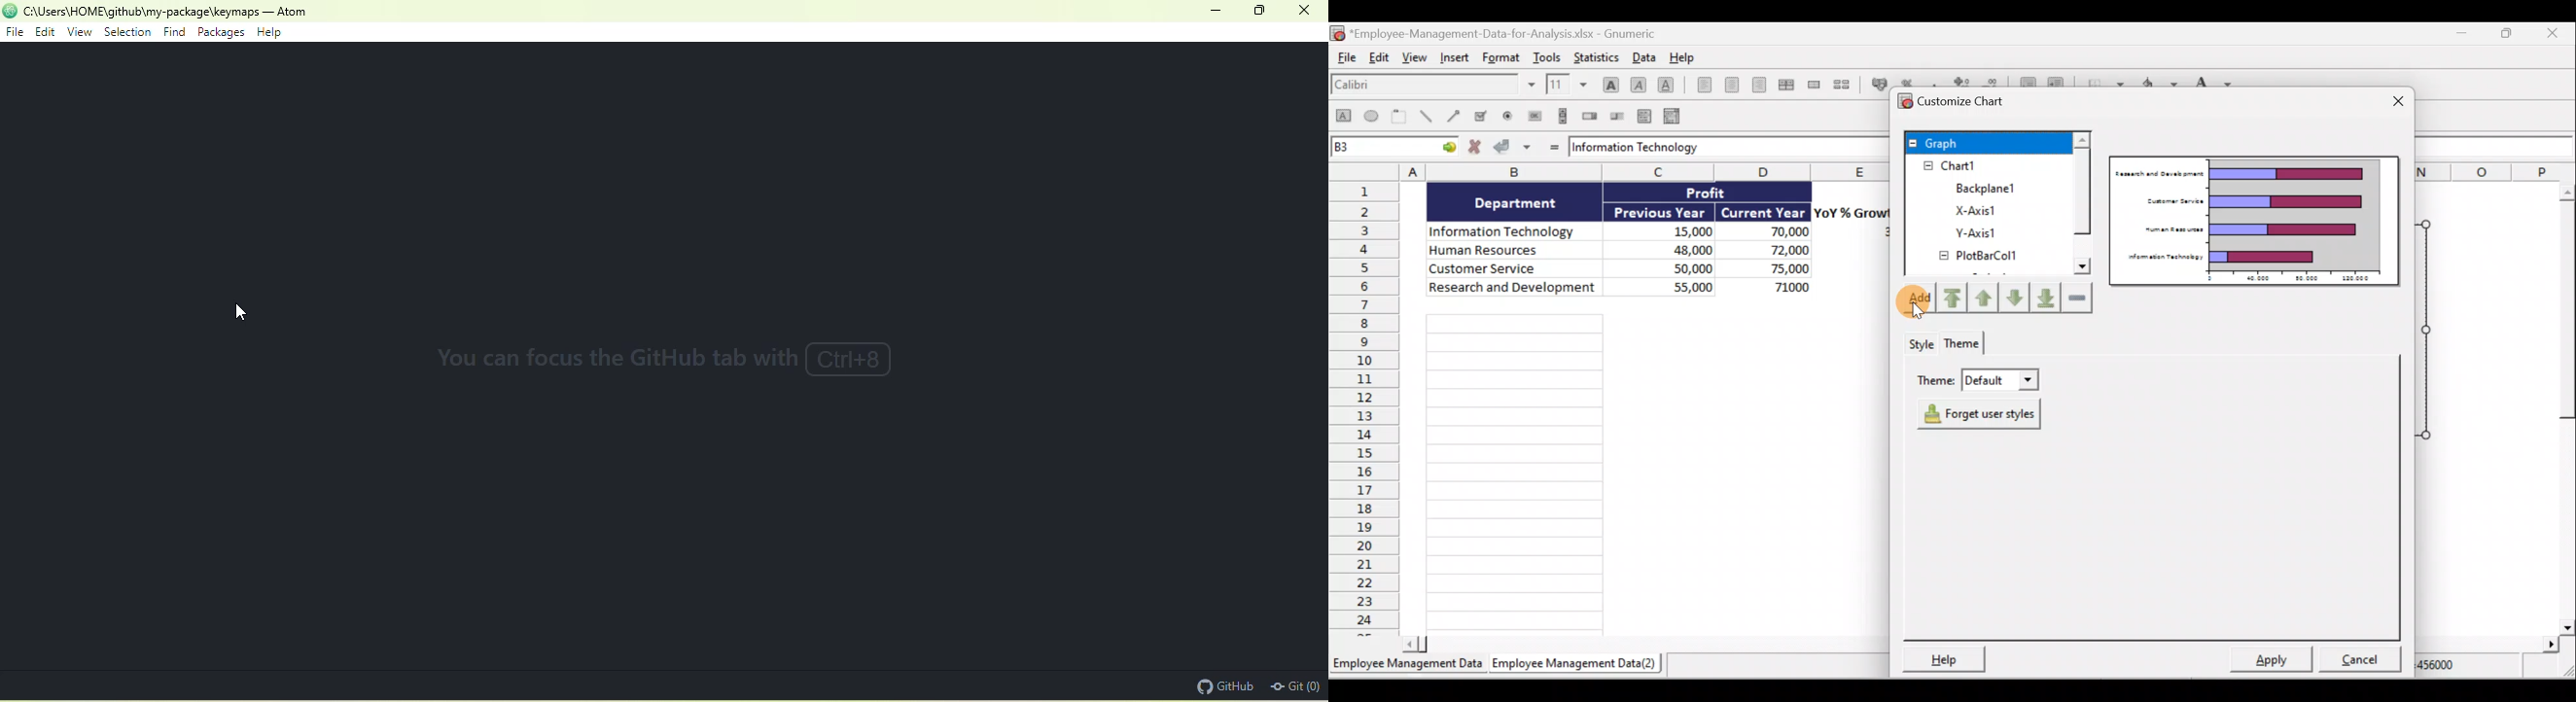  What do you see at coordinates (1373, 118) in the screenshot?
I see `Create an ellipse object` at bounding box center [1373, 118].